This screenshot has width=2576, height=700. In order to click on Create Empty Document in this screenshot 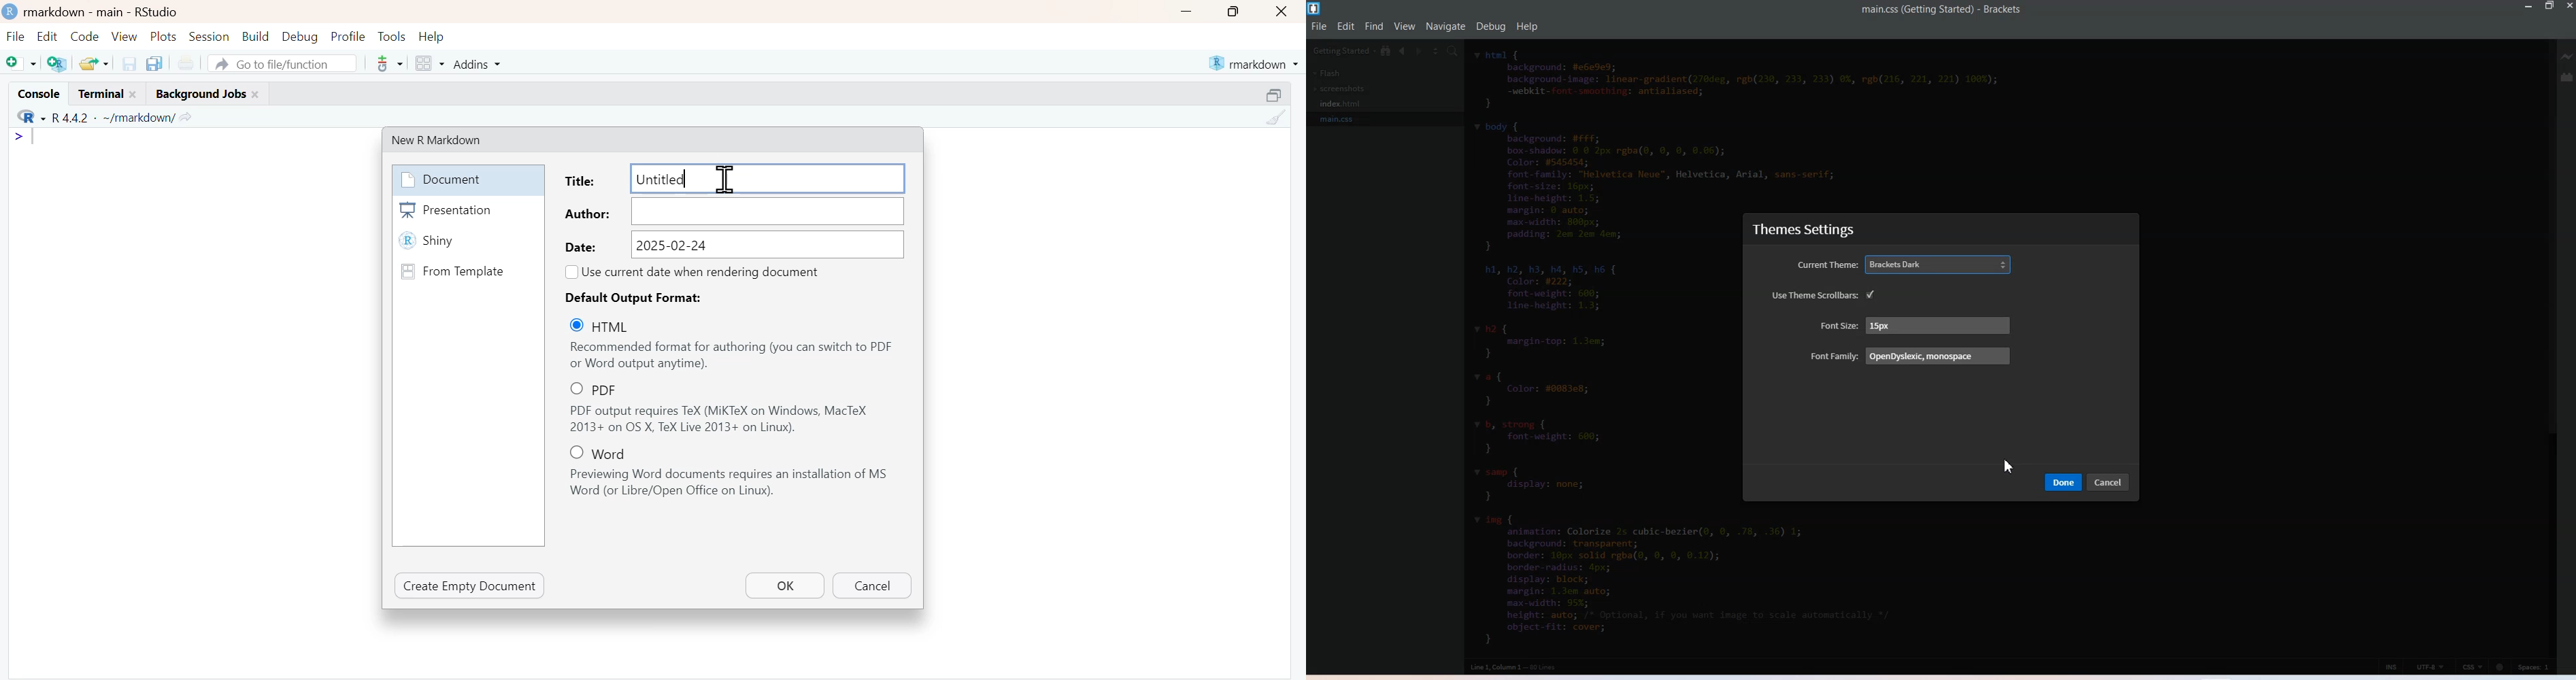, I will do `click(470, 585)`.